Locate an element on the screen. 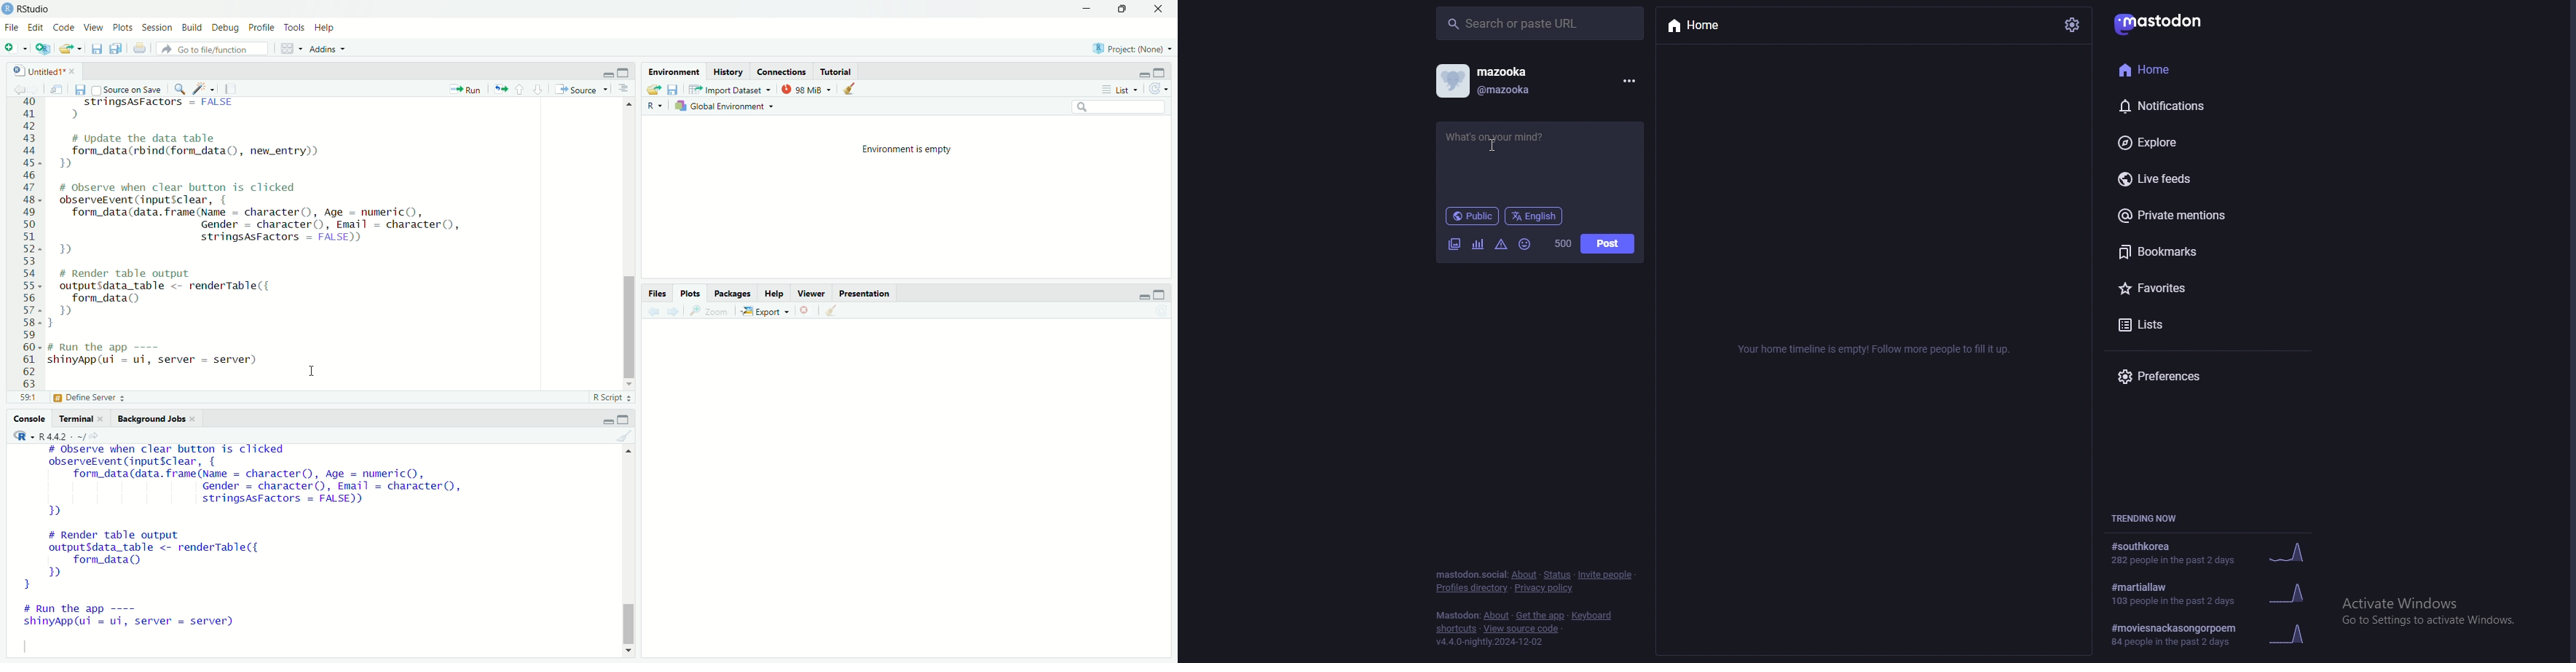 This screenshot has height=672, width=2576. 98 MiB is located at coordinates (809, 89).